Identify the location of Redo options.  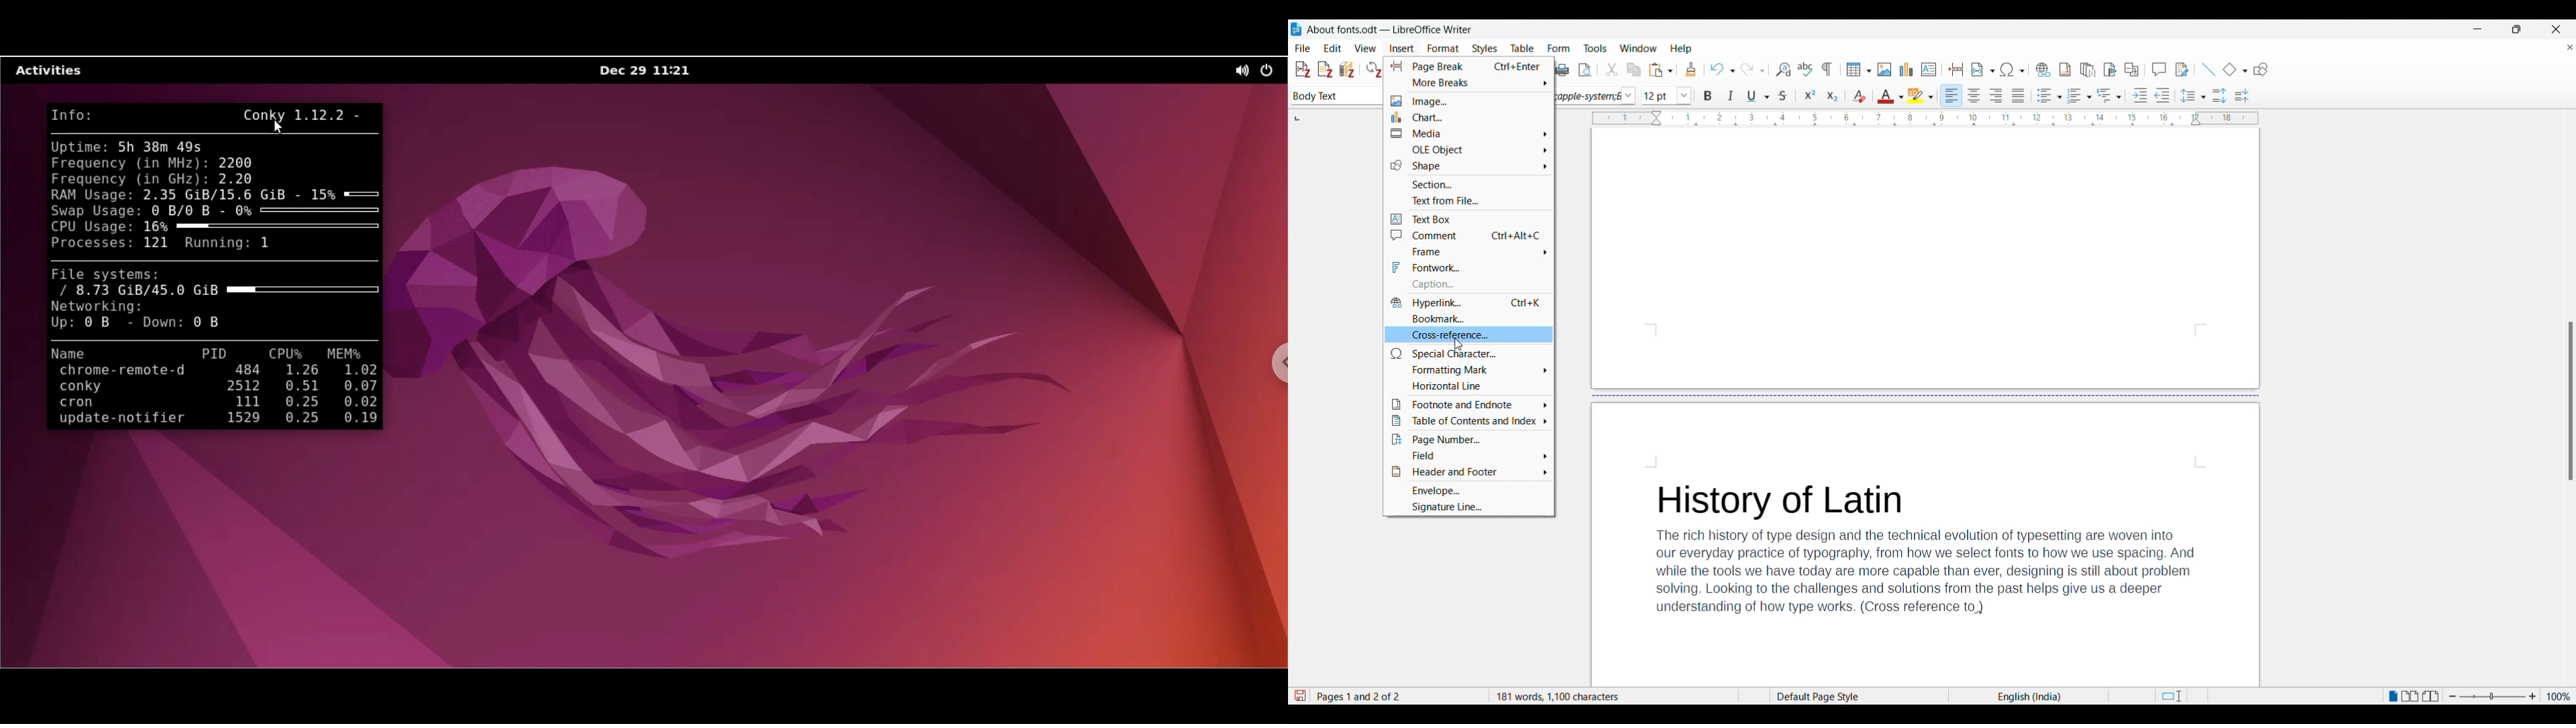
(1752, 70).